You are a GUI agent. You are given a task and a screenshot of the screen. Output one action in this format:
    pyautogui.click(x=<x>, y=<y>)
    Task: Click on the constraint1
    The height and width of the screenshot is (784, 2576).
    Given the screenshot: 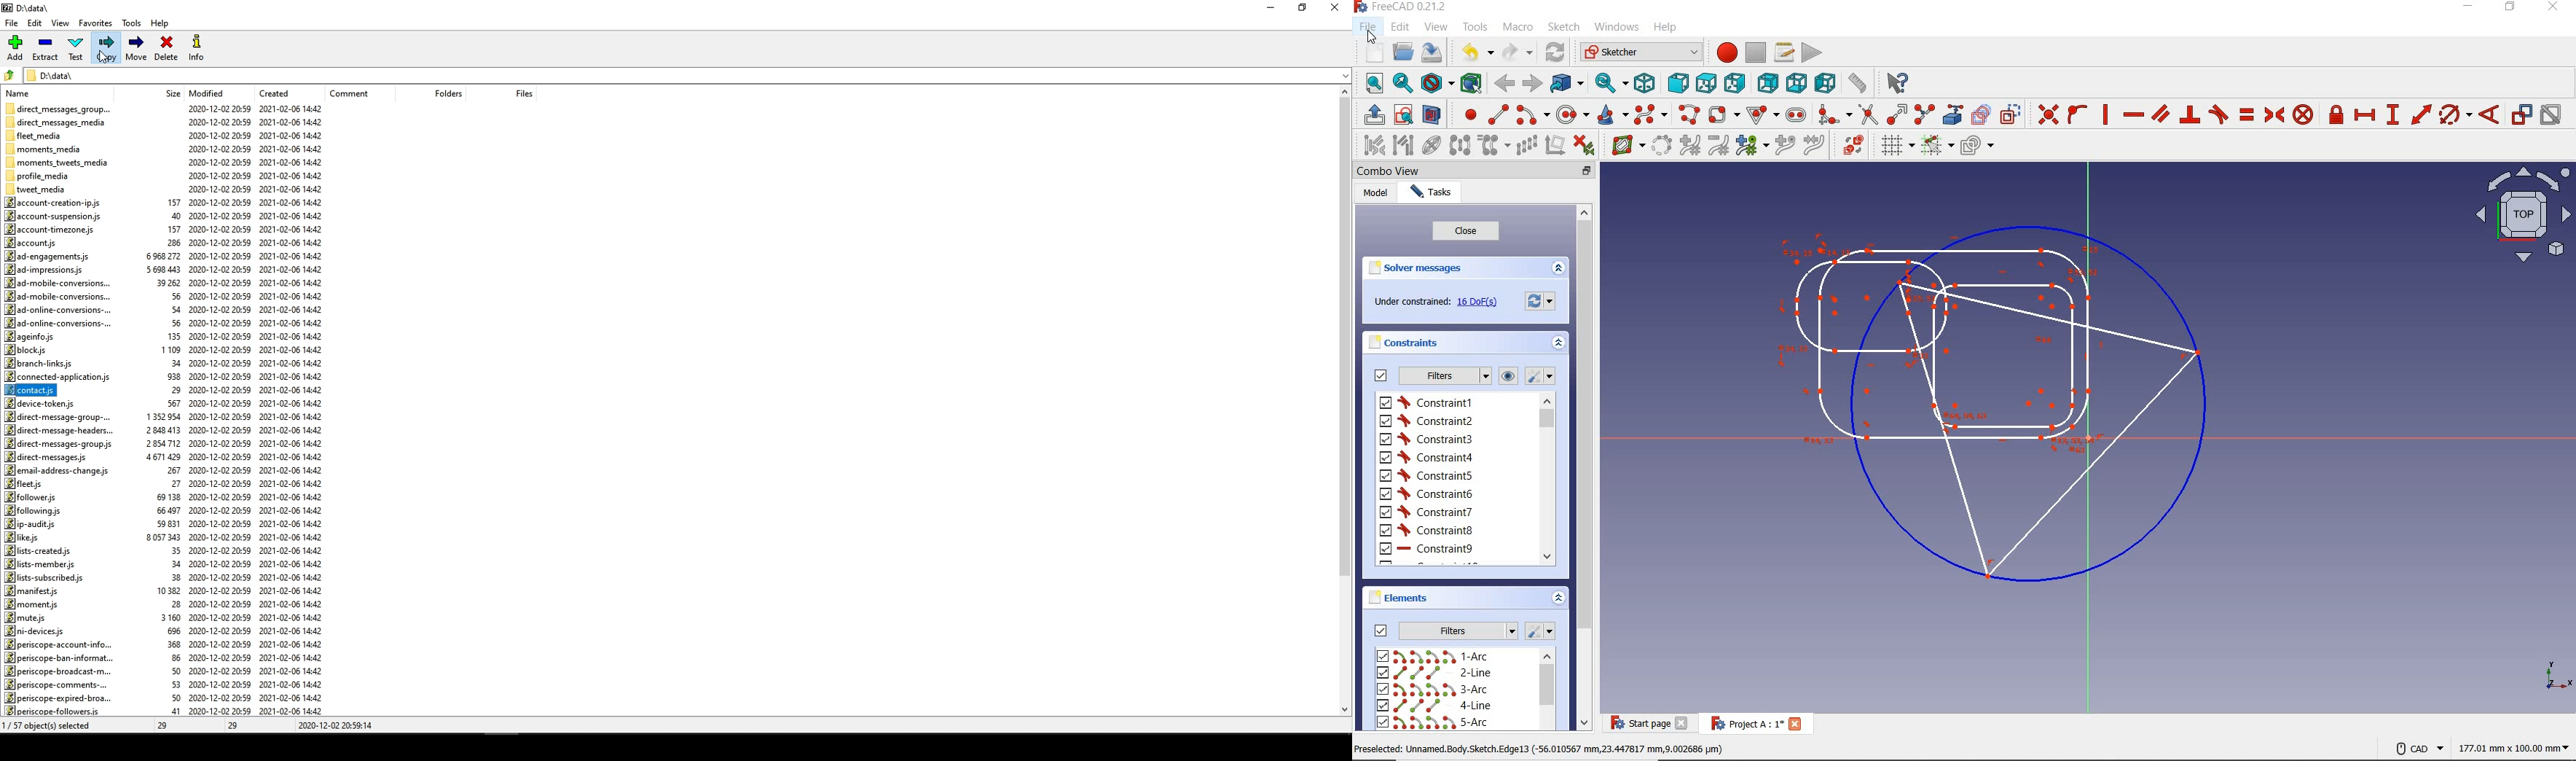 What is the action you would take?
    pyautogui.click(x=1430, y=402)
    